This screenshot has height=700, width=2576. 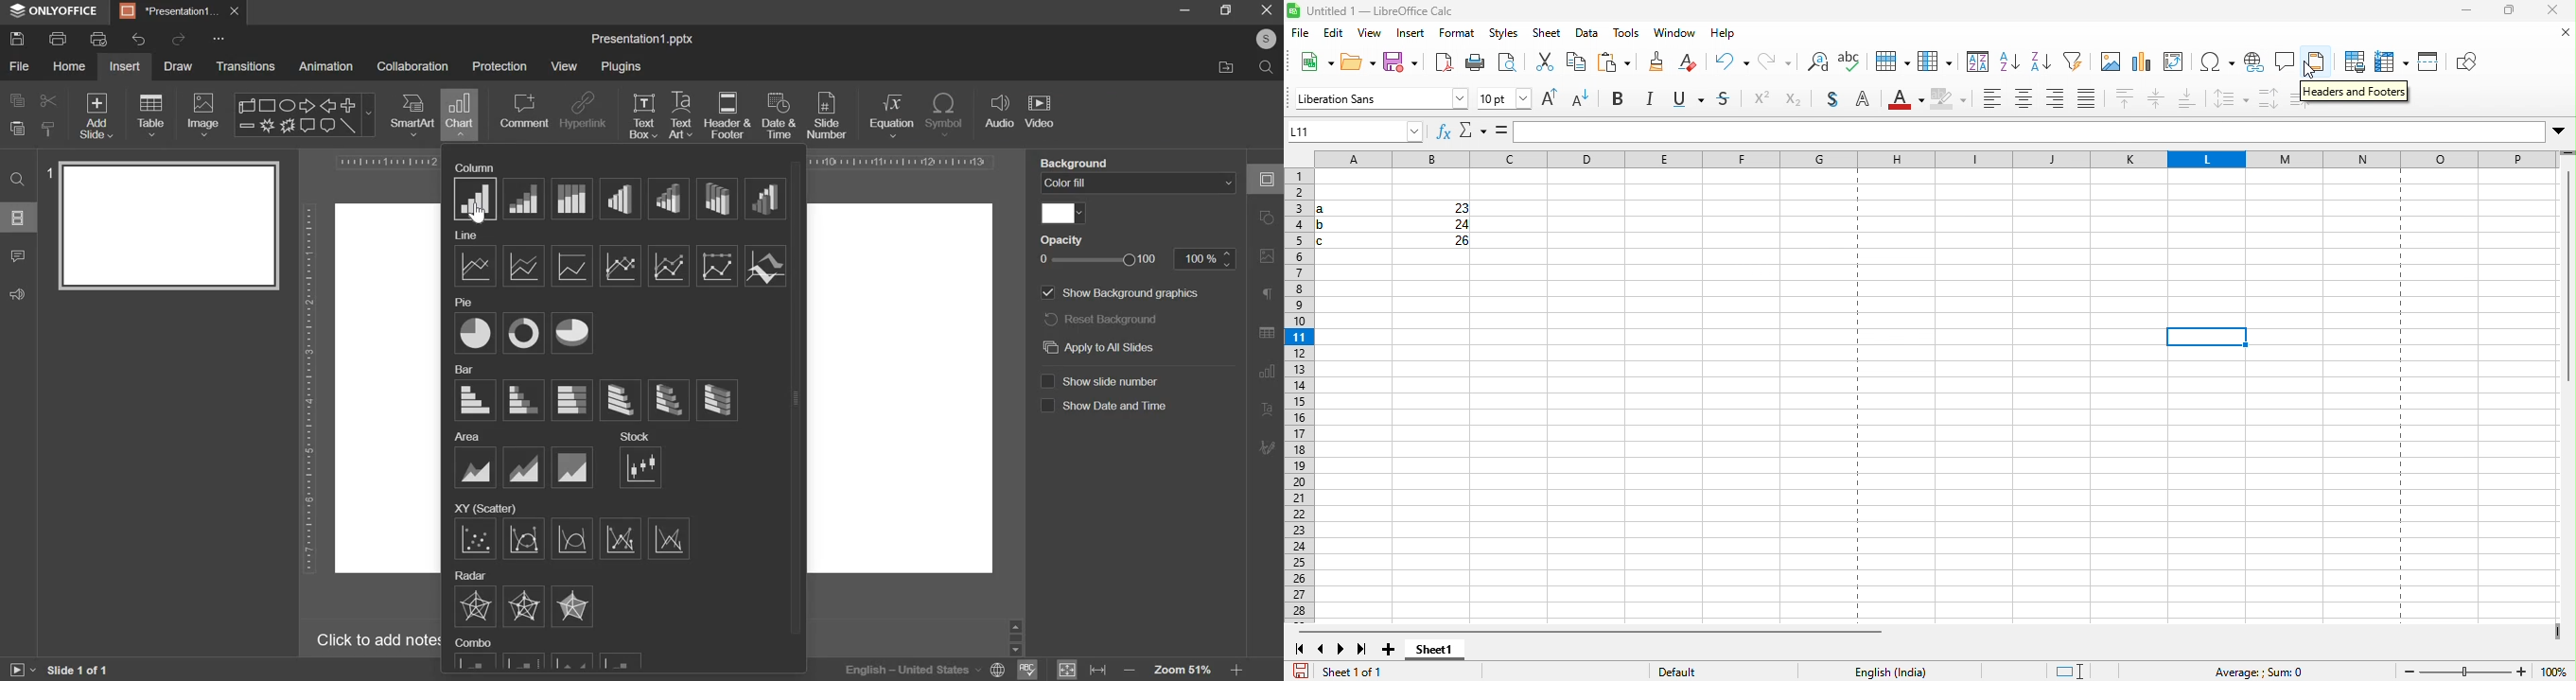 I want to click on show background graphics, so click(x=1122, y=293).